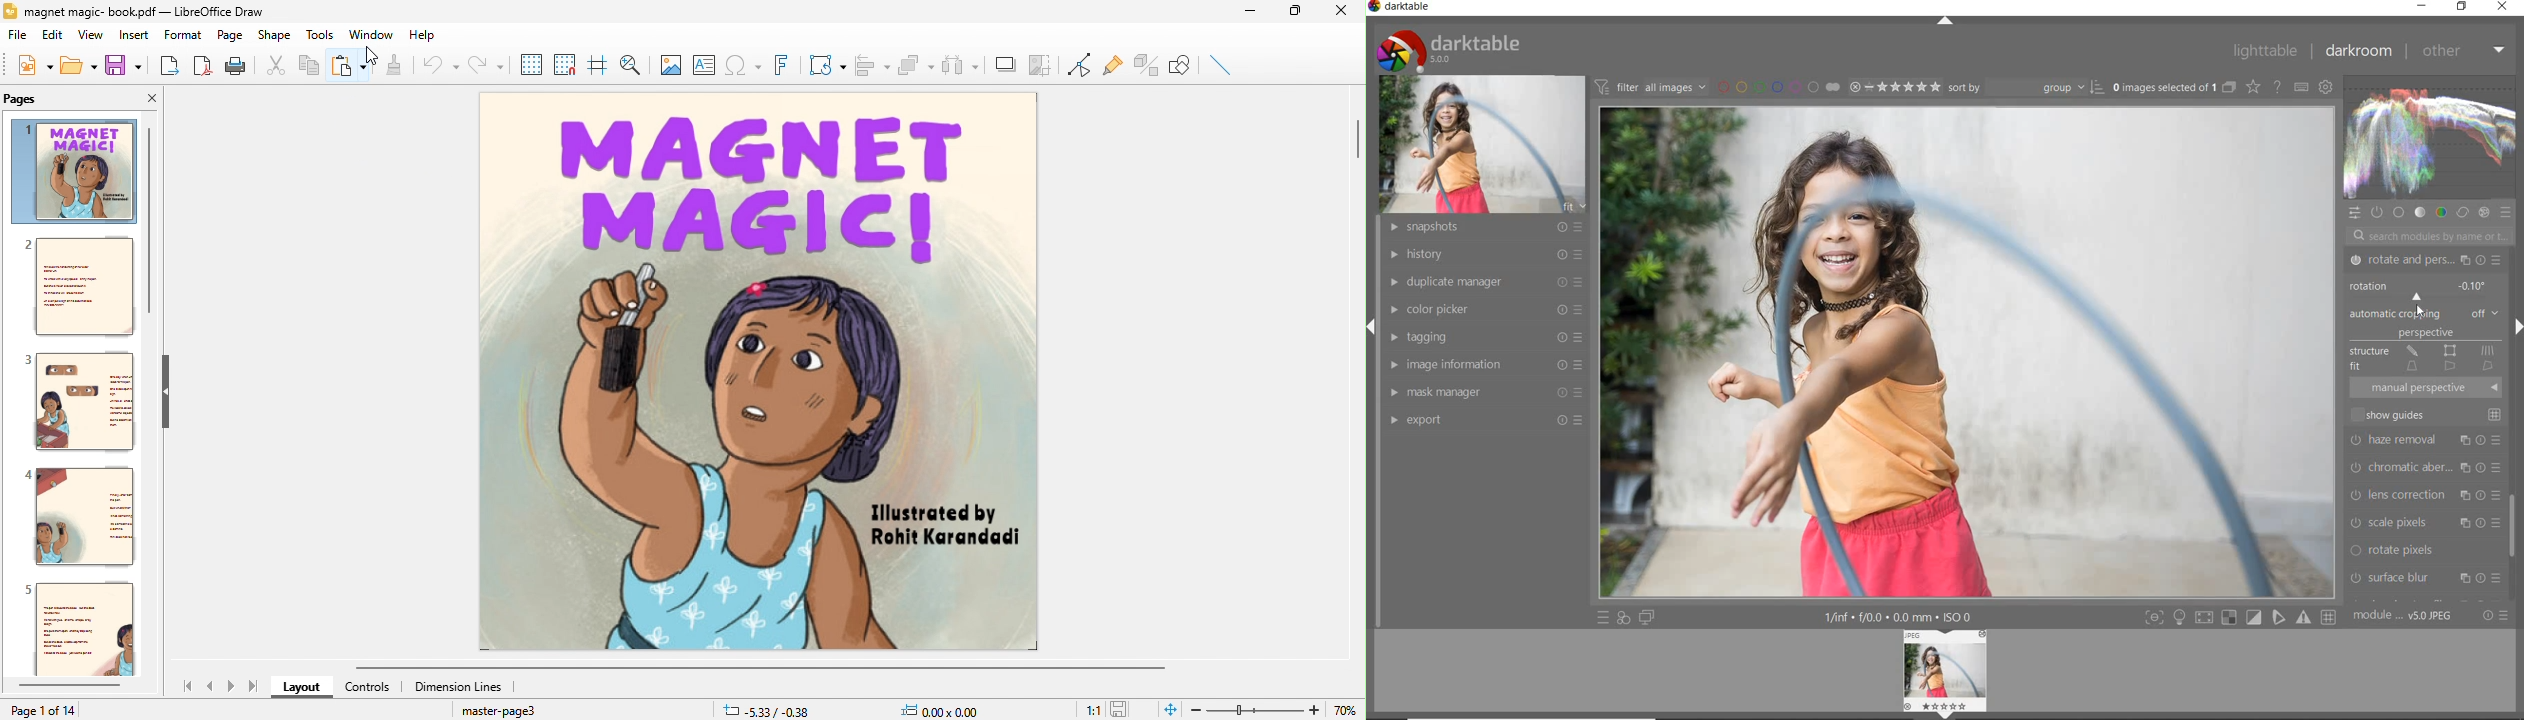 The height and width of the screenshot is (728, 2548). I want to click on toggle mode, so click(2240, 617).